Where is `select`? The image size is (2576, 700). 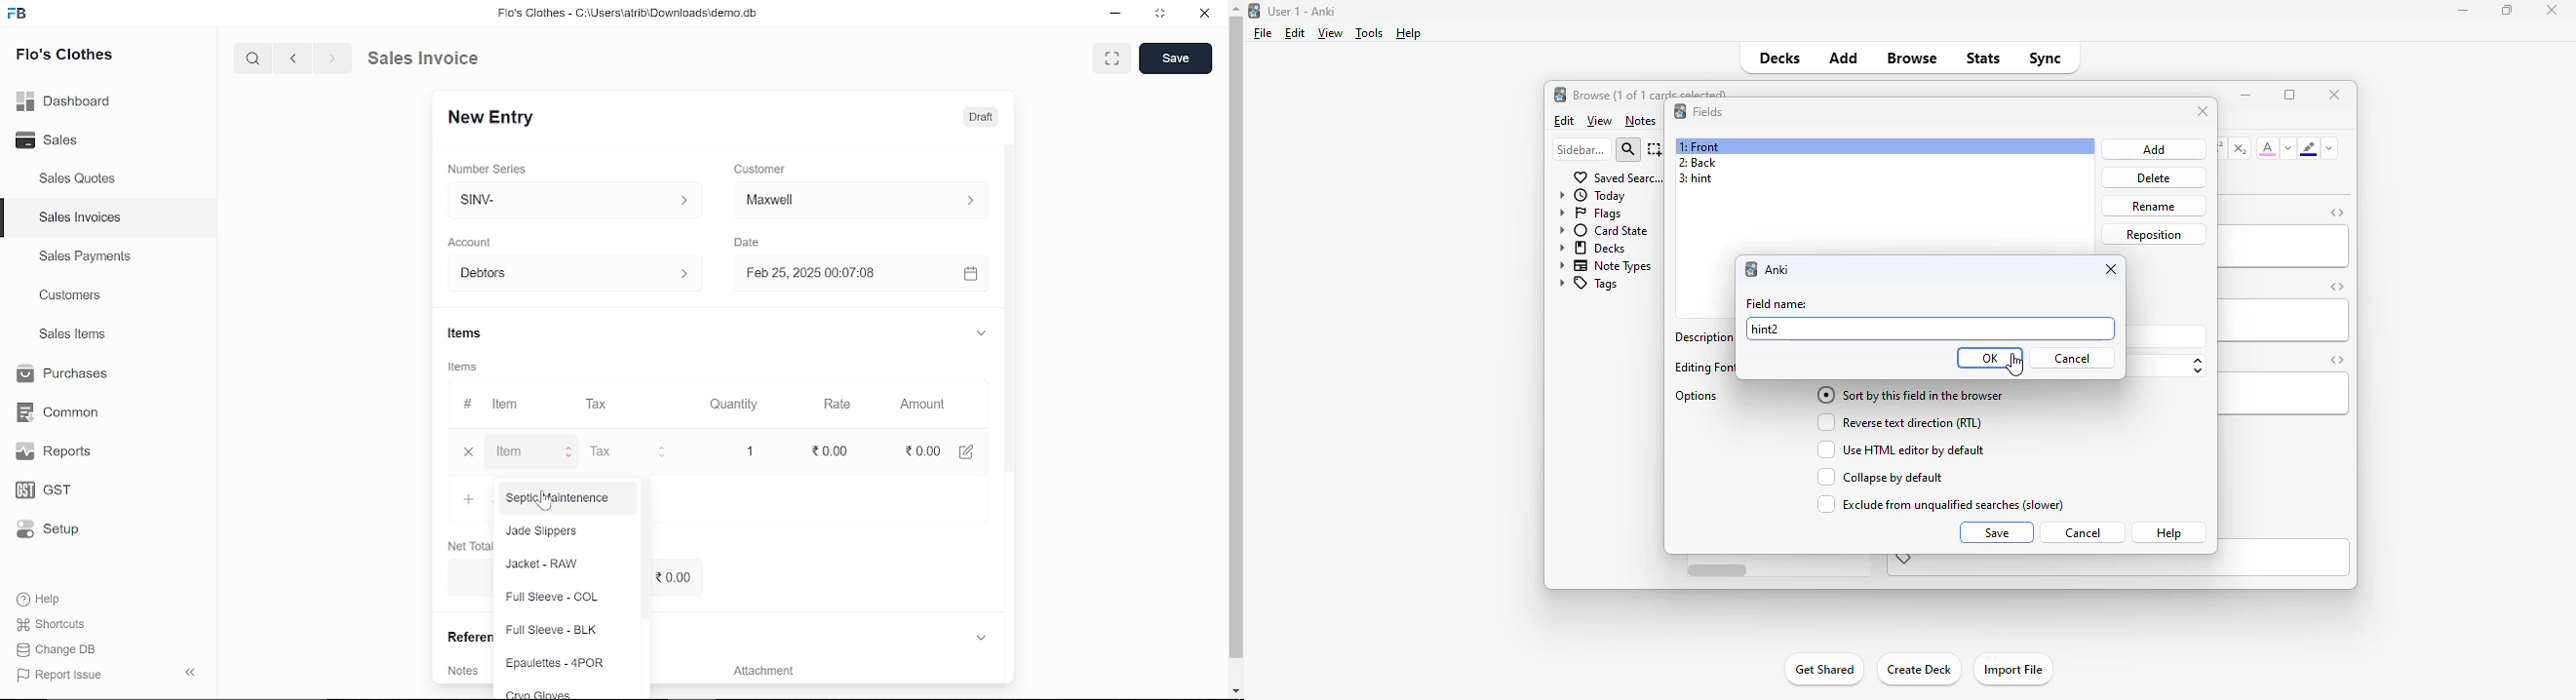 select is located at coordinates (1656, 149).